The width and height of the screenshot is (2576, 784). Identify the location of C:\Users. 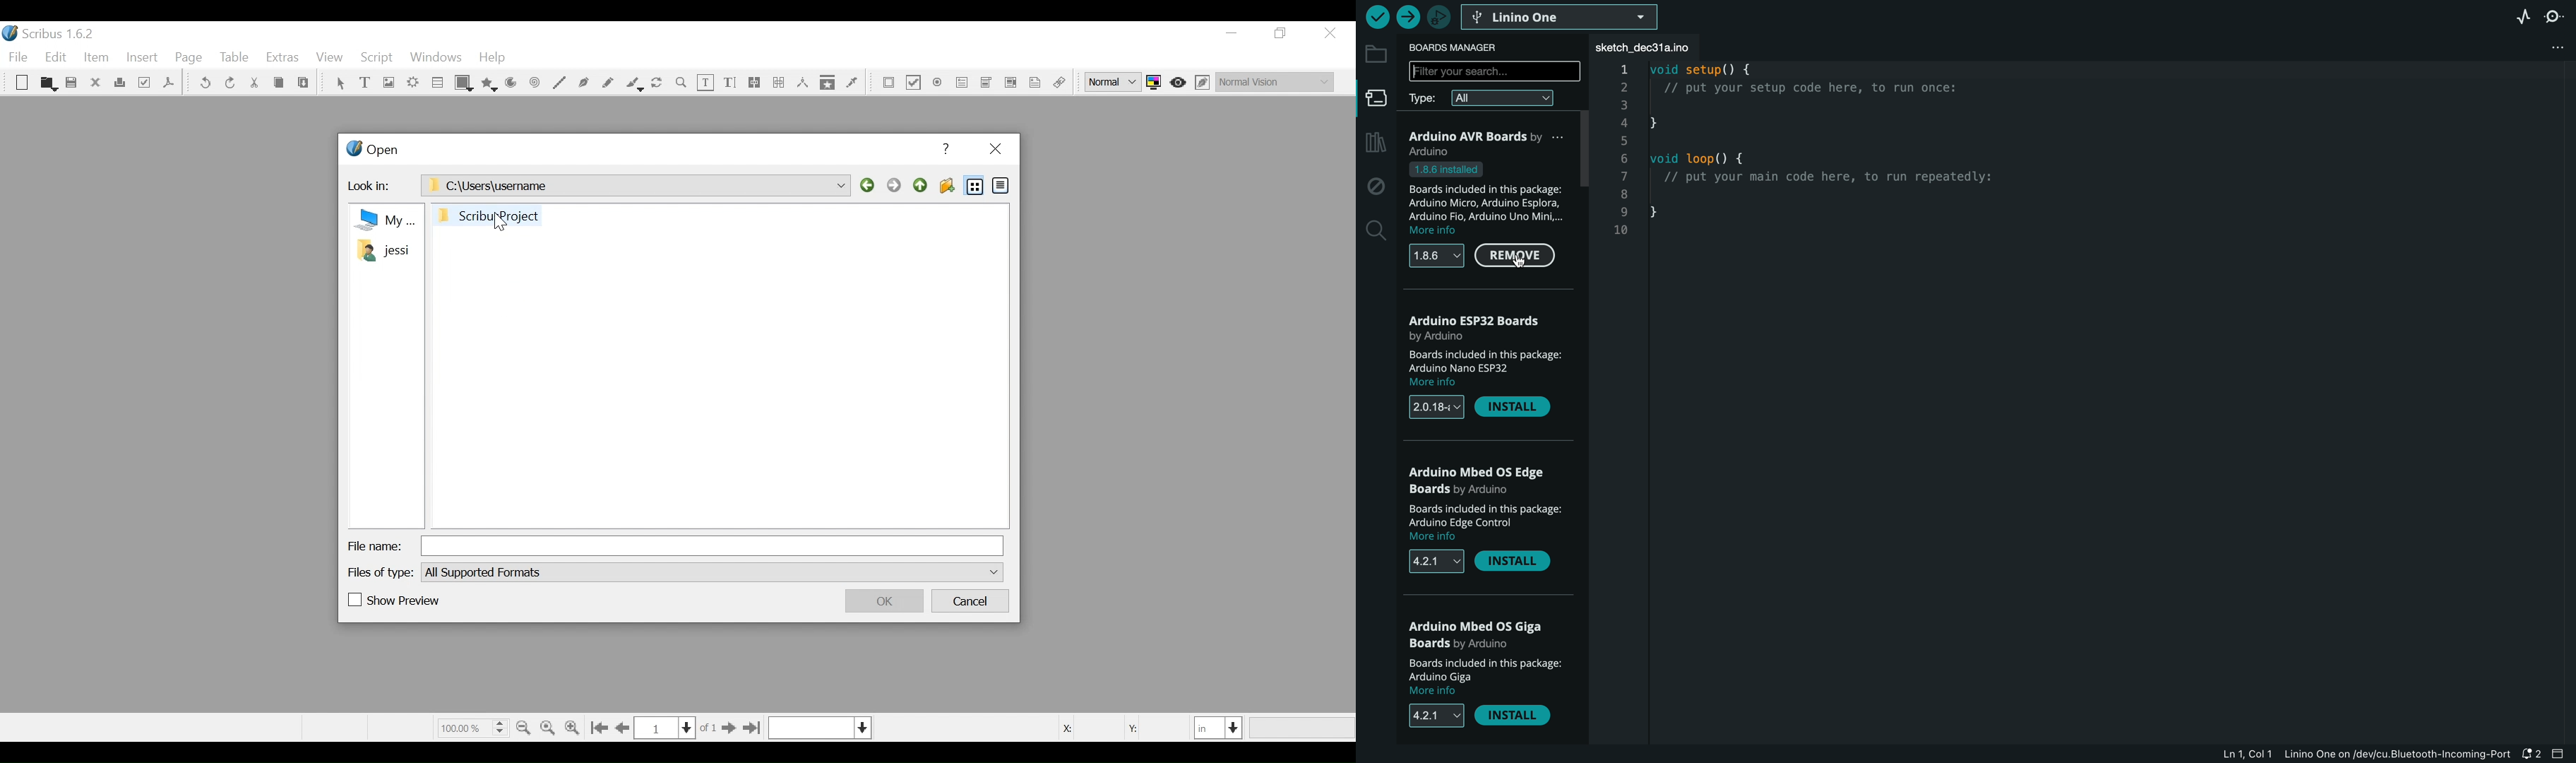
(634, 186).